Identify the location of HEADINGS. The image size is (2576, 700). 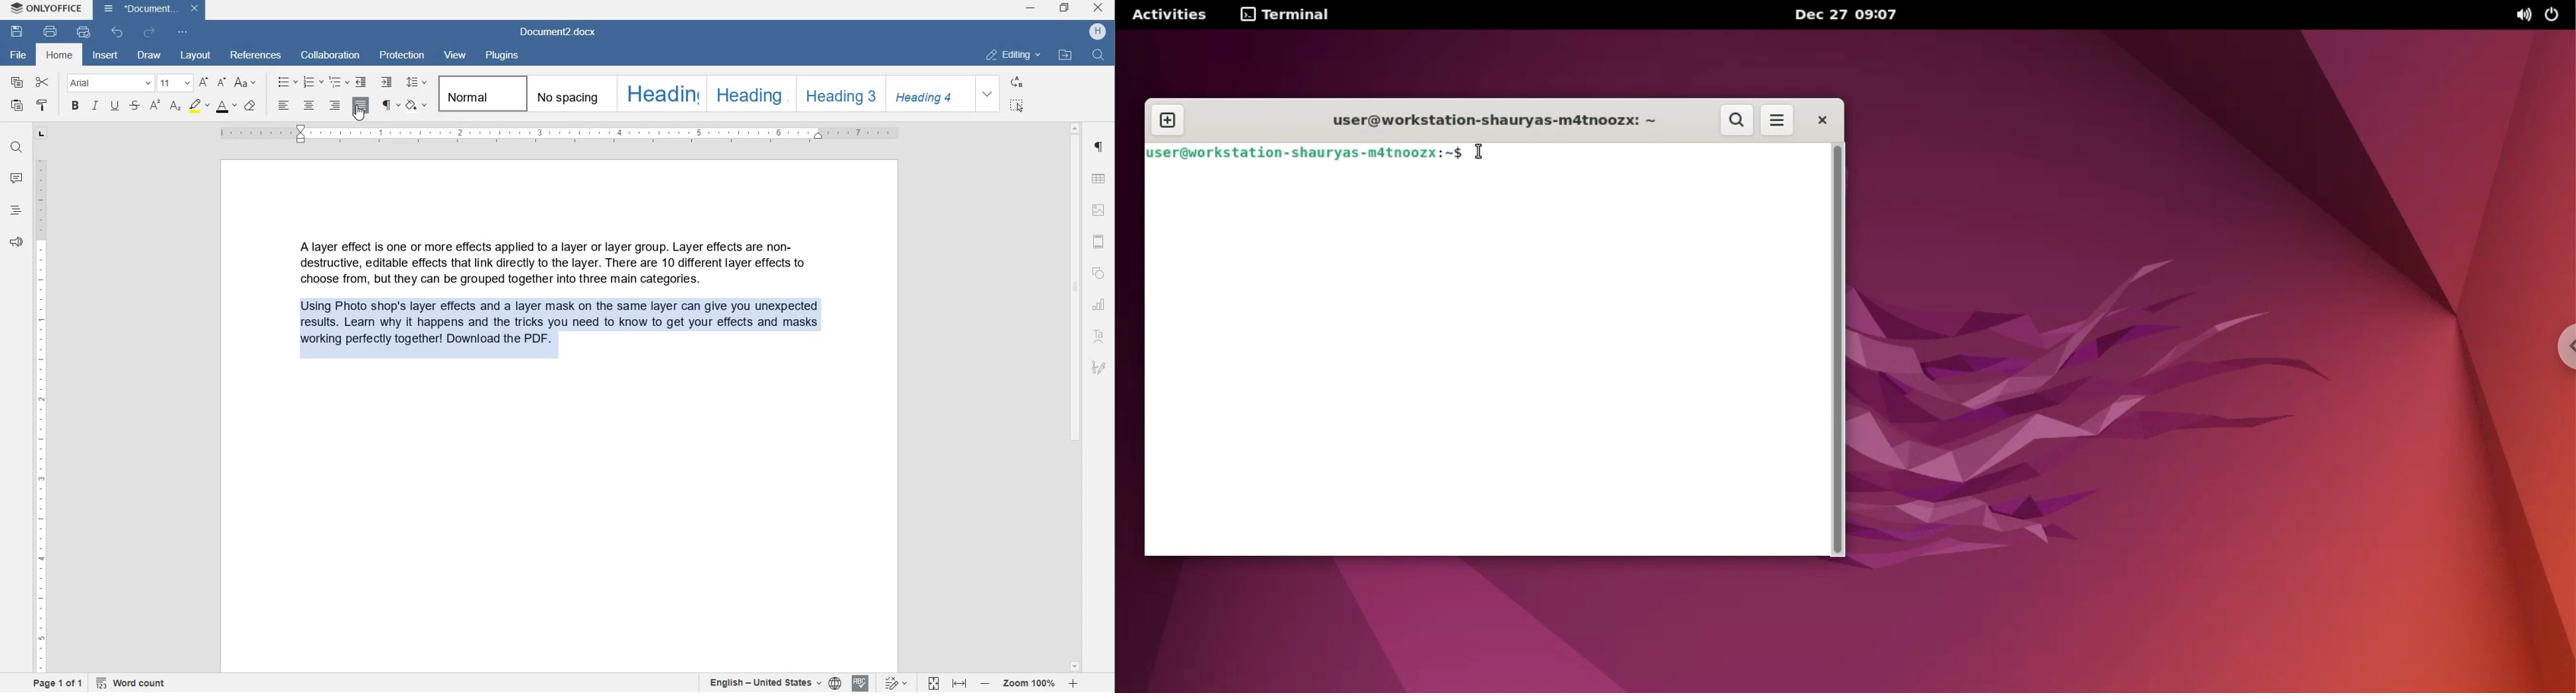
(16, 210).